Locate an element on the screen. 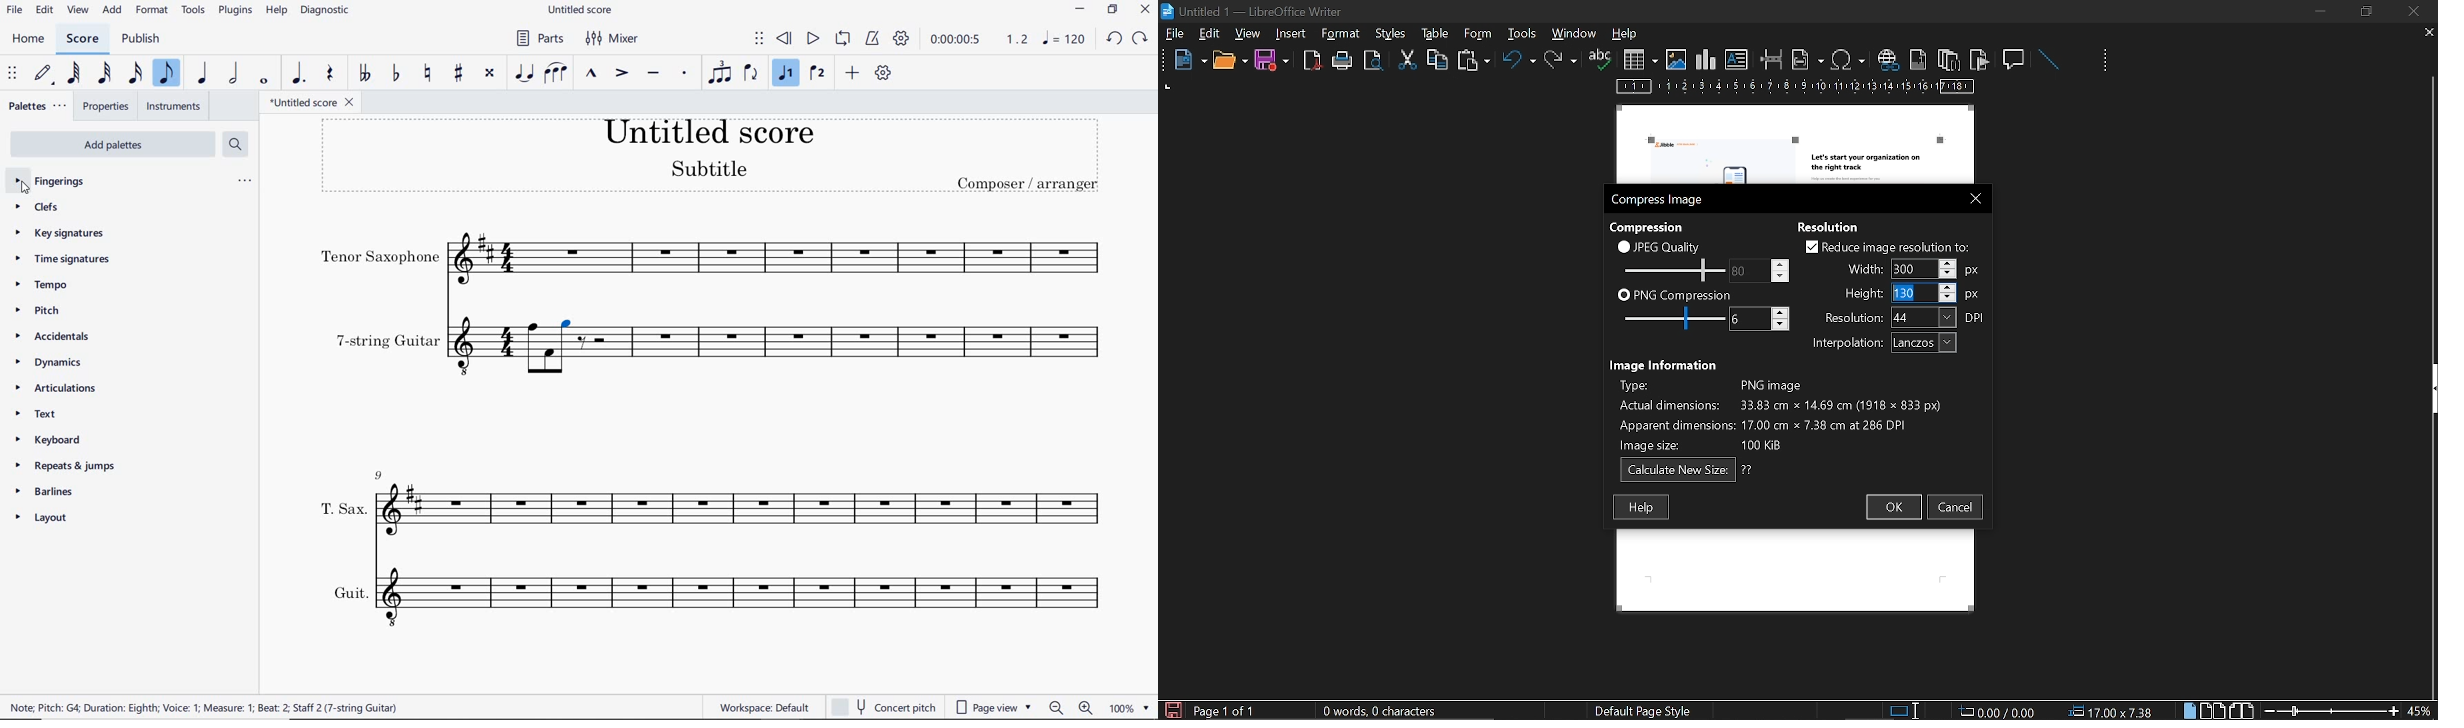 Image resolution: width=2464 pixels, height=728 pixels. TOGGLE NATURAL is located at coordinates (427, 73).